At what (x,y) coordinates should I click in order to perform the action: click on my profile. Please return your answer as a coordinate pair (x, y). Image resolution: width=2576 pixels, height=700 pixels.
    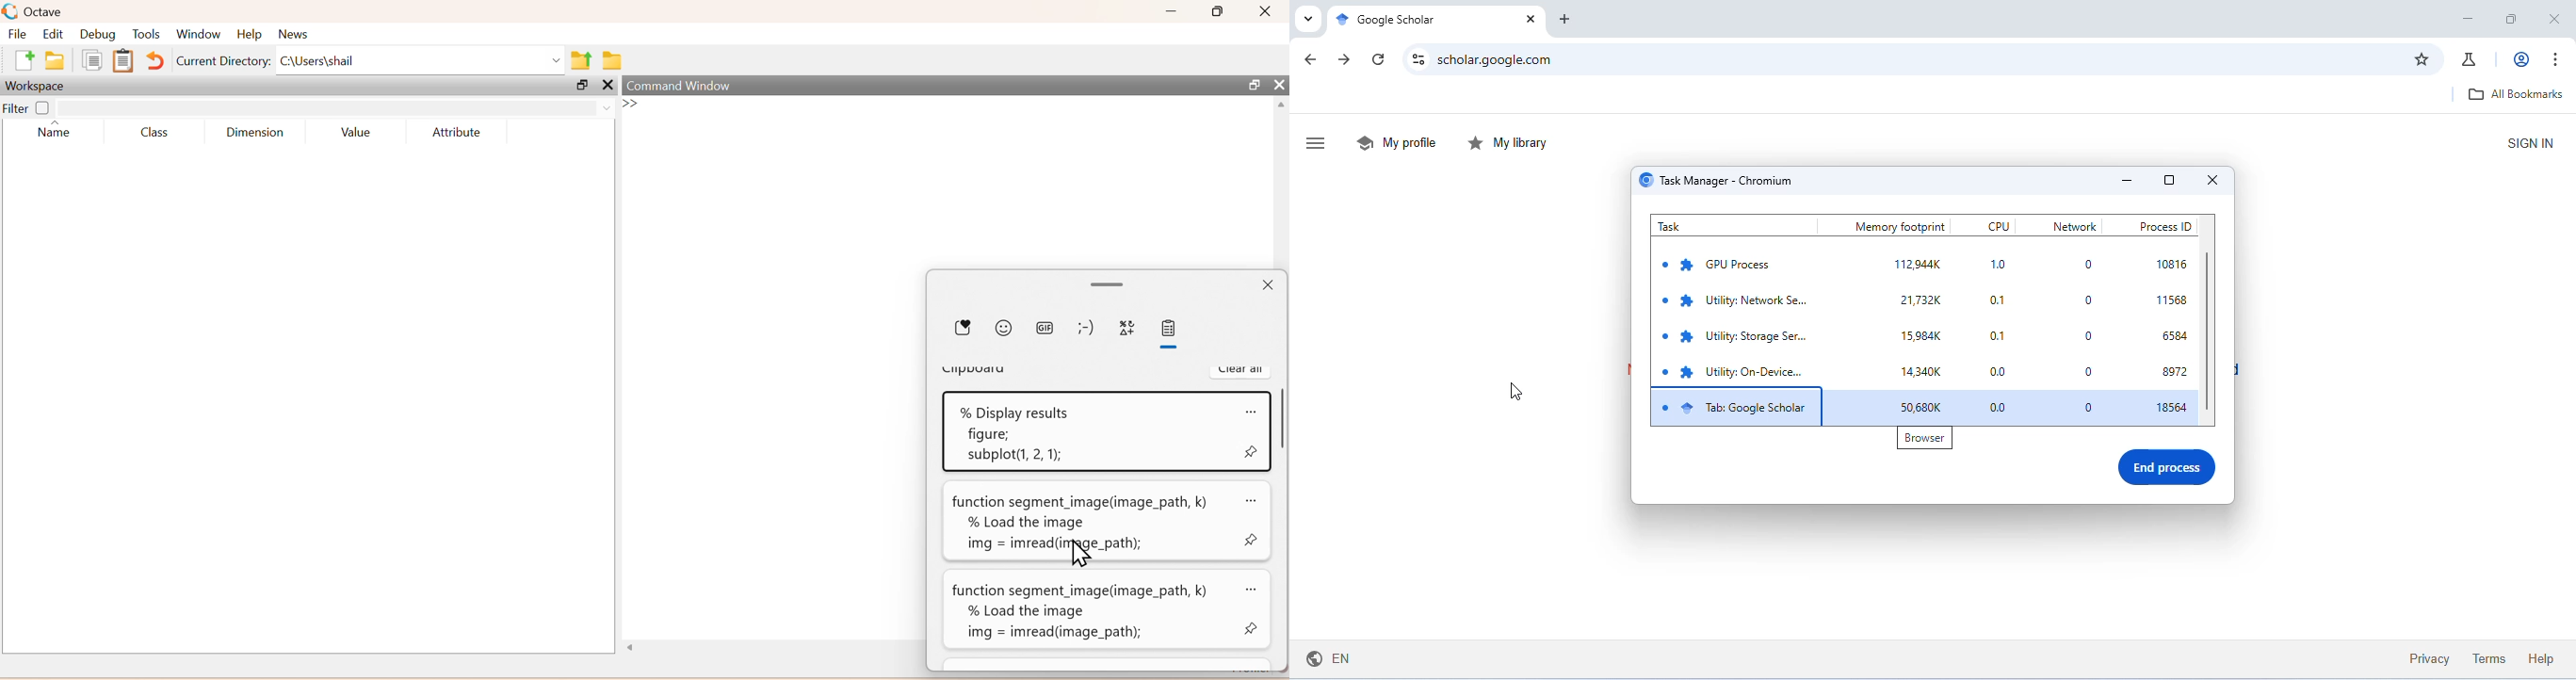
    Looking at the image, I should click on (1400, 141).